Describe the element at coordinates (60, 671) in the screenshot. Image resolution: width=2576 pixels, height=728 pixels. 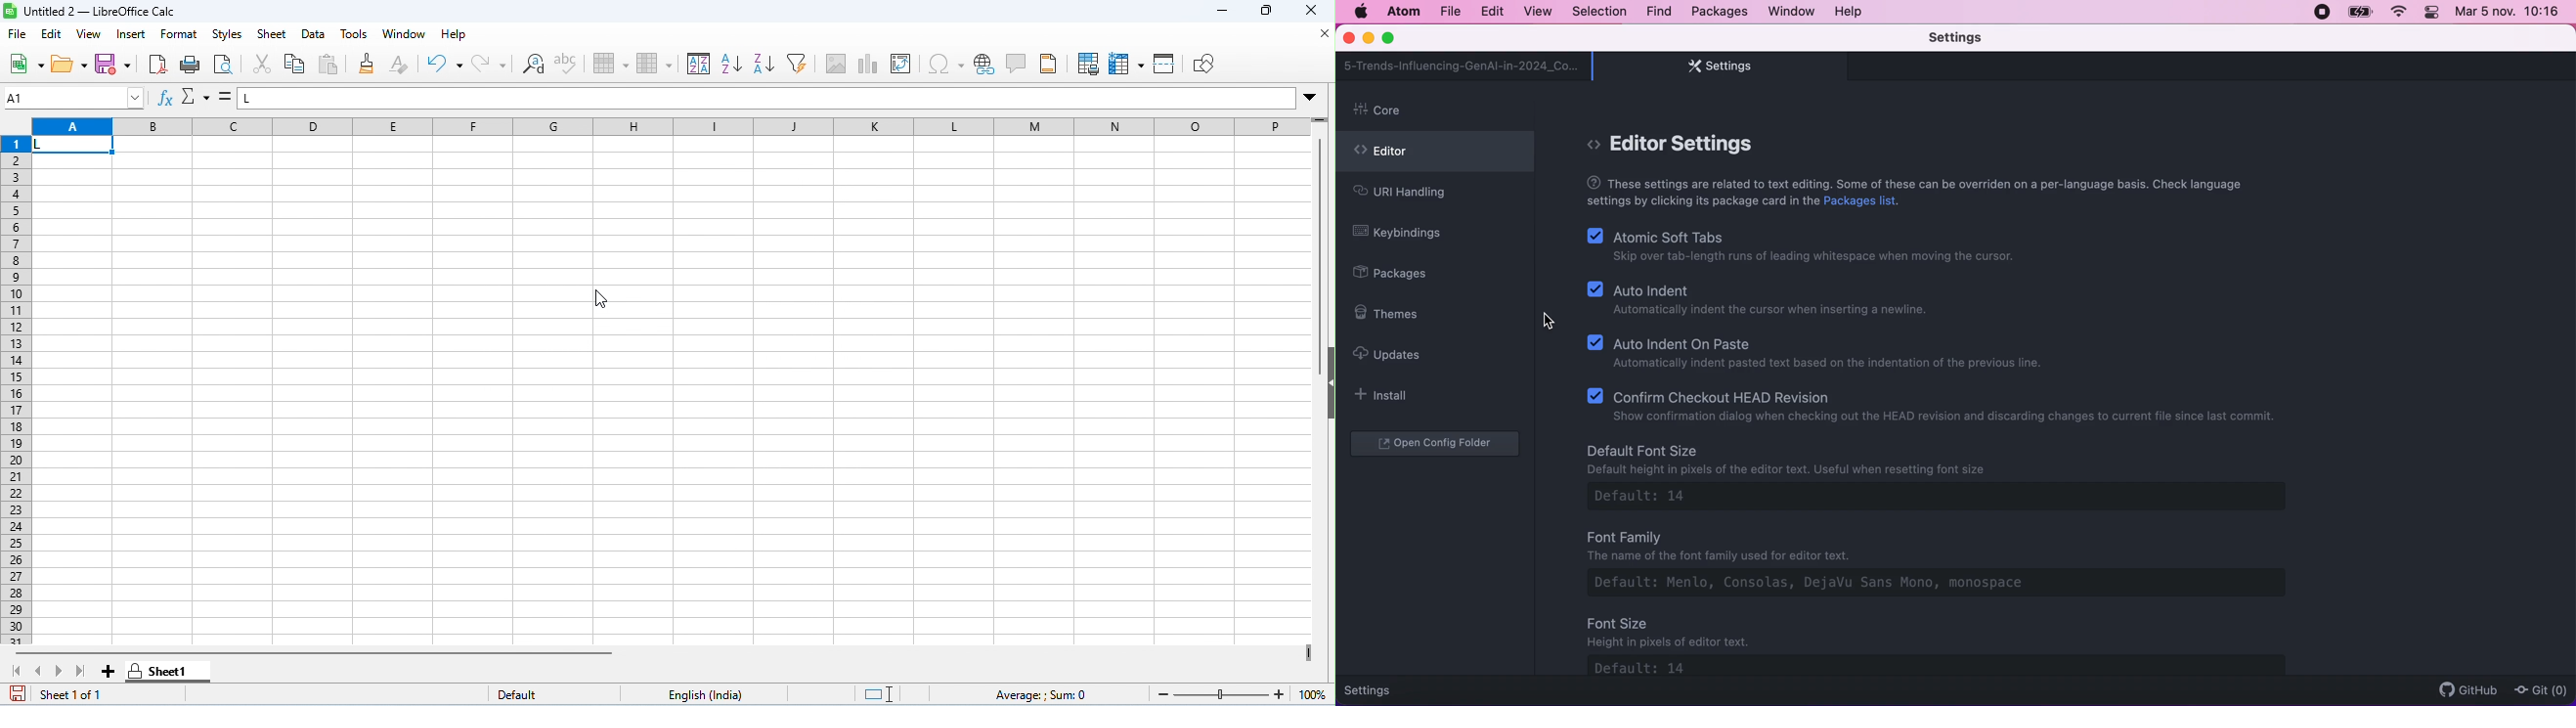
I see `next` at that location.